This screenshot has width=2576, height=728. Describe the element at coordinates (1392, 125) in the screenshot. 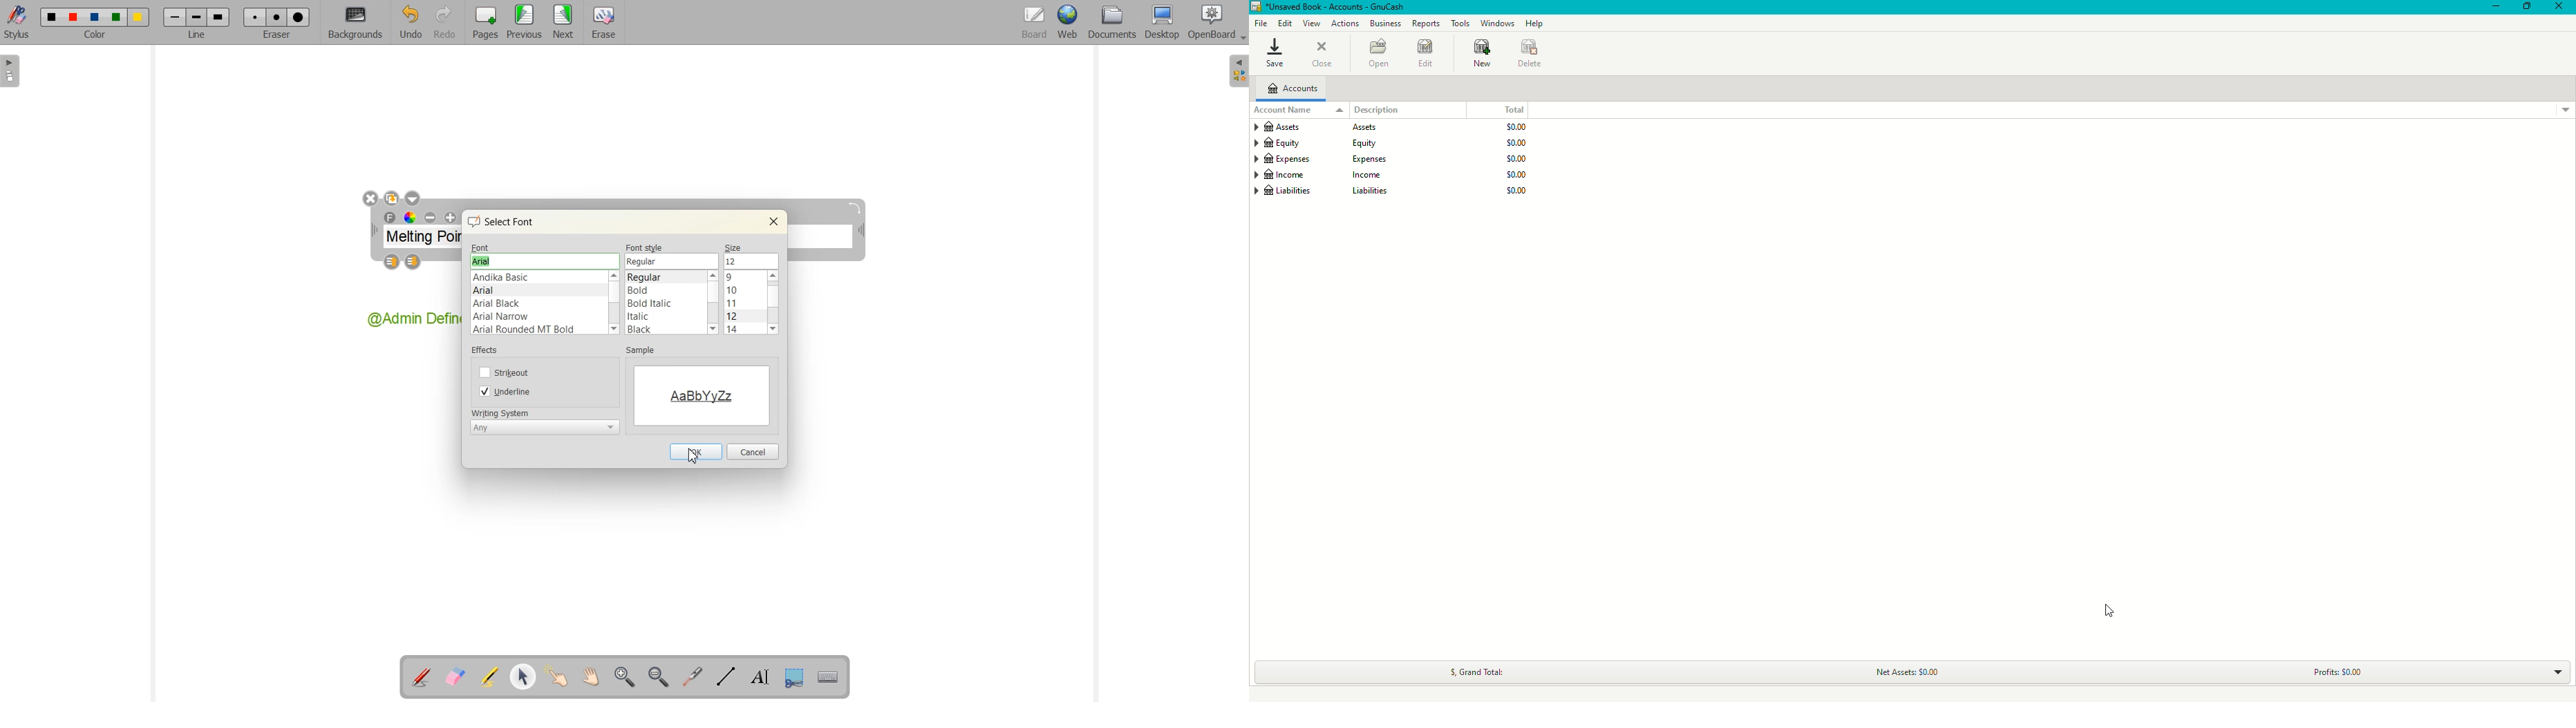

I see `Assets` at that location.